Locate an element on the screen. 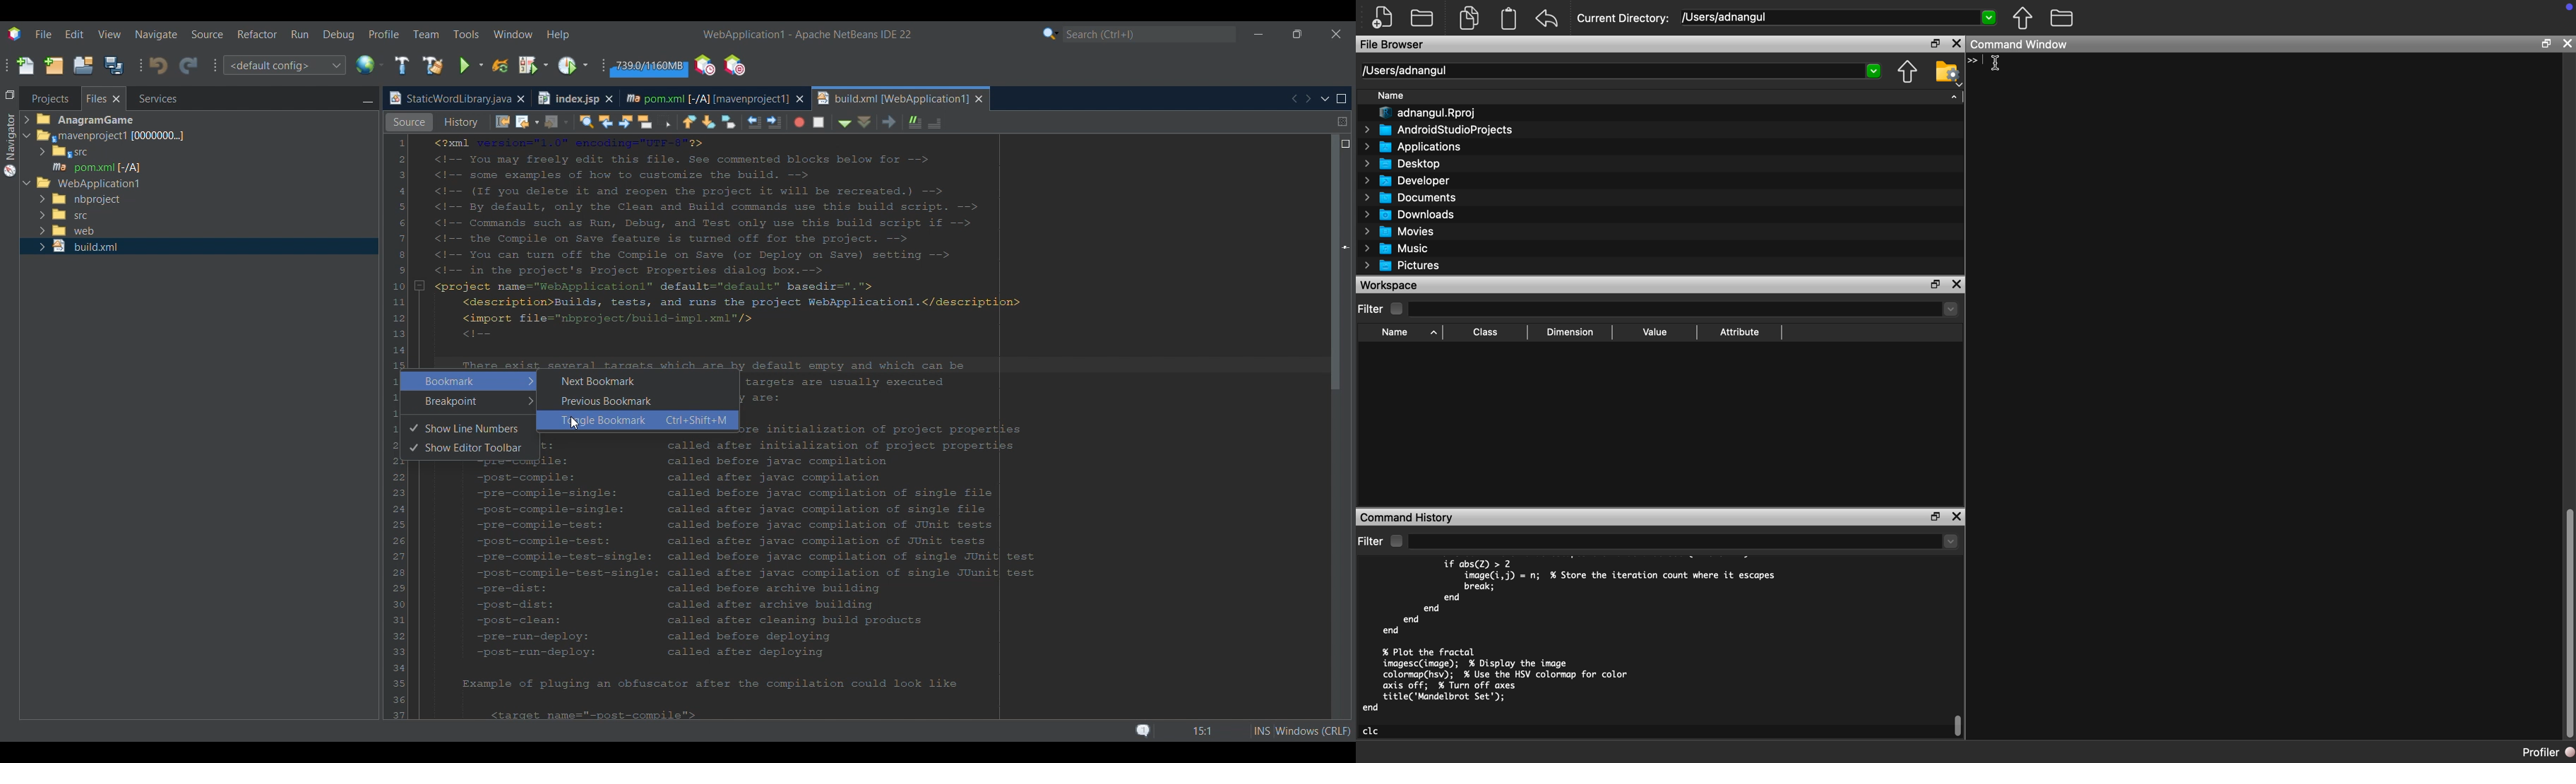 The image size is (2576, 784). Source view is located at coordinates (409, 122).